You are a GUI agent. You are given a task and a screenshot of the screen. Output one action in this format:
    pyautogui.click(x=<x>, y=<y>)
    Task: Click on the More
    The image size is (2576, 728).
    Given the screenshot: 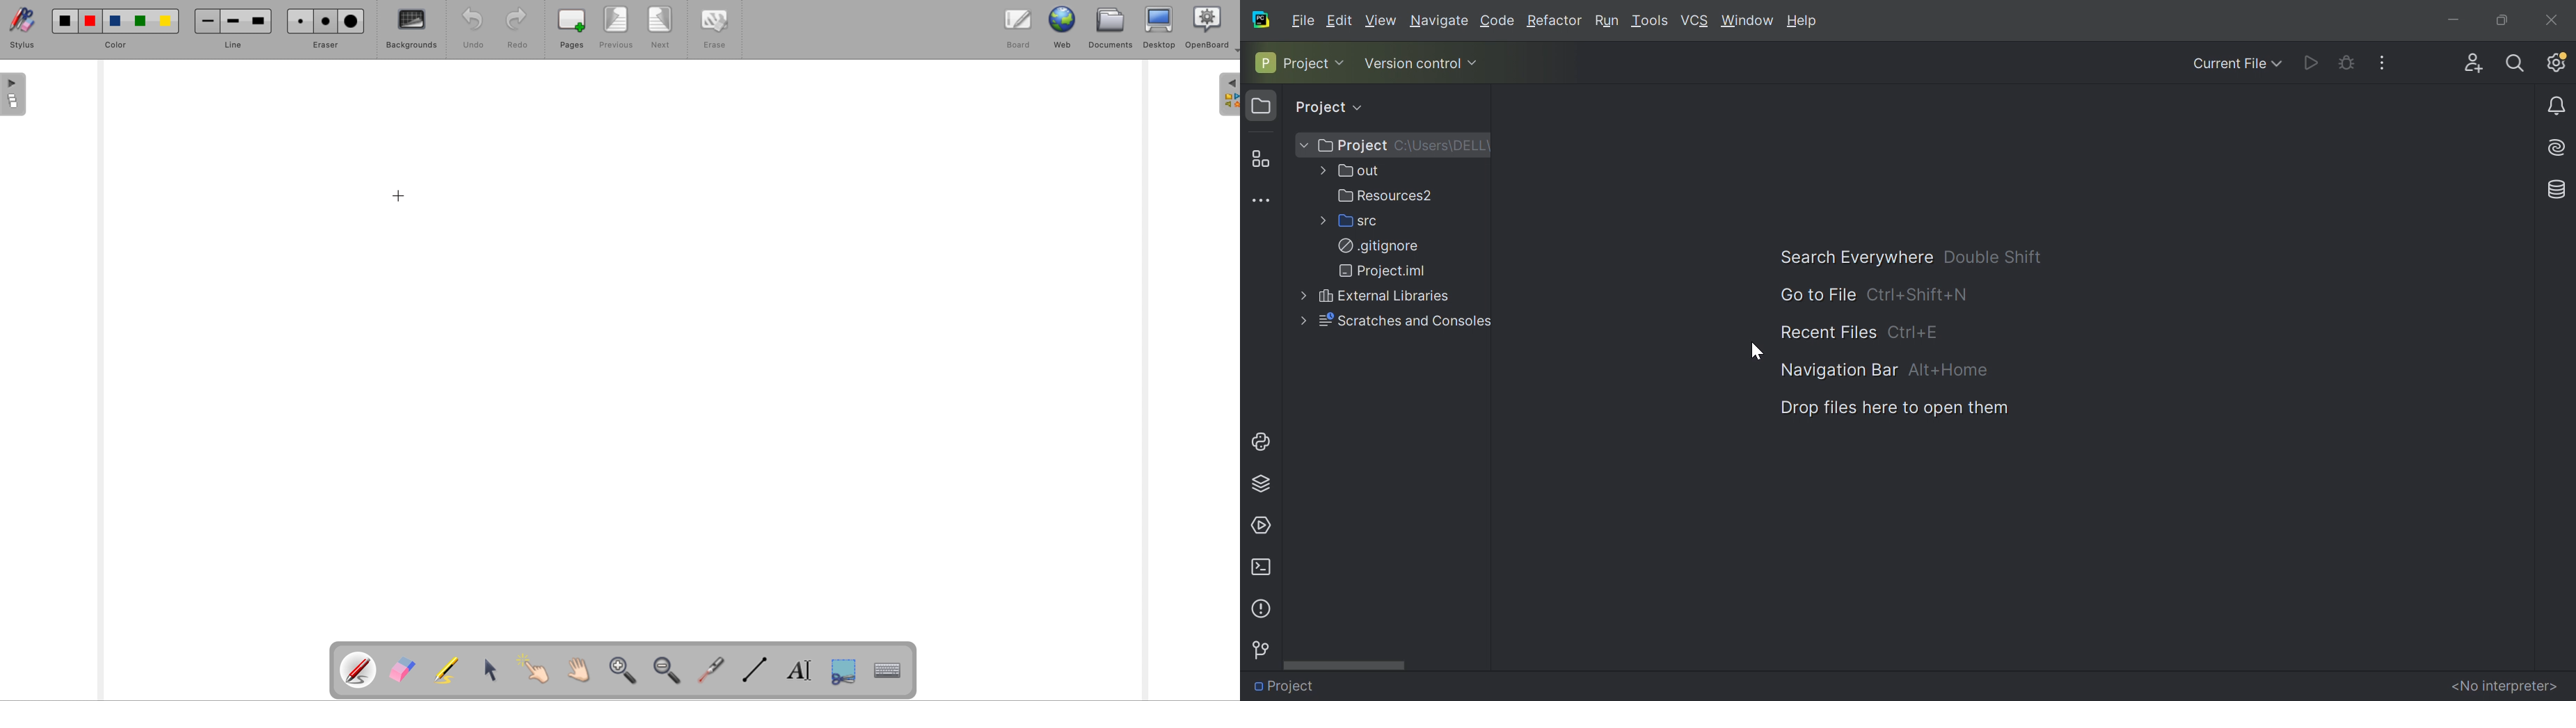 What is the action you would take?
    pyautogui.click(x=1299, y=296)
    